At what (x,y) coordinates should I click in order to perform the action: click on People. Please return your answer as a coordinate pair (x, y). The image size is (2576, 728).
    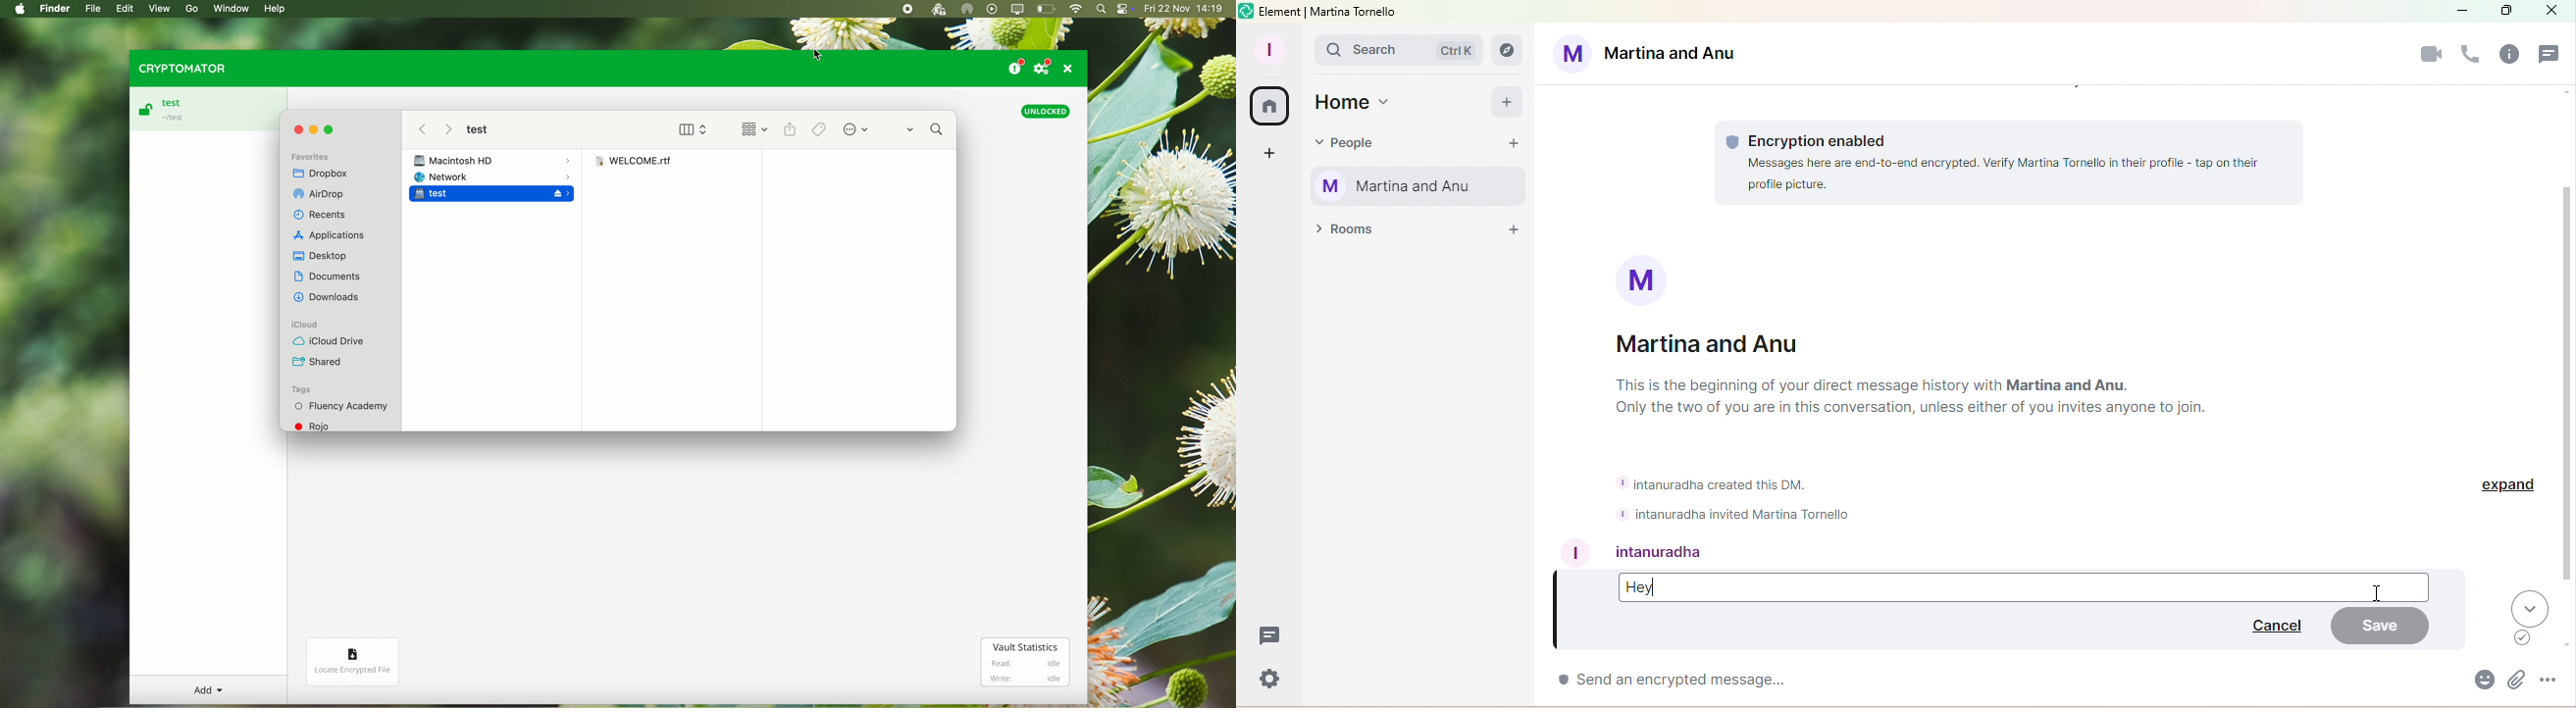
    Looking at the image, I should click on (1353, 139).